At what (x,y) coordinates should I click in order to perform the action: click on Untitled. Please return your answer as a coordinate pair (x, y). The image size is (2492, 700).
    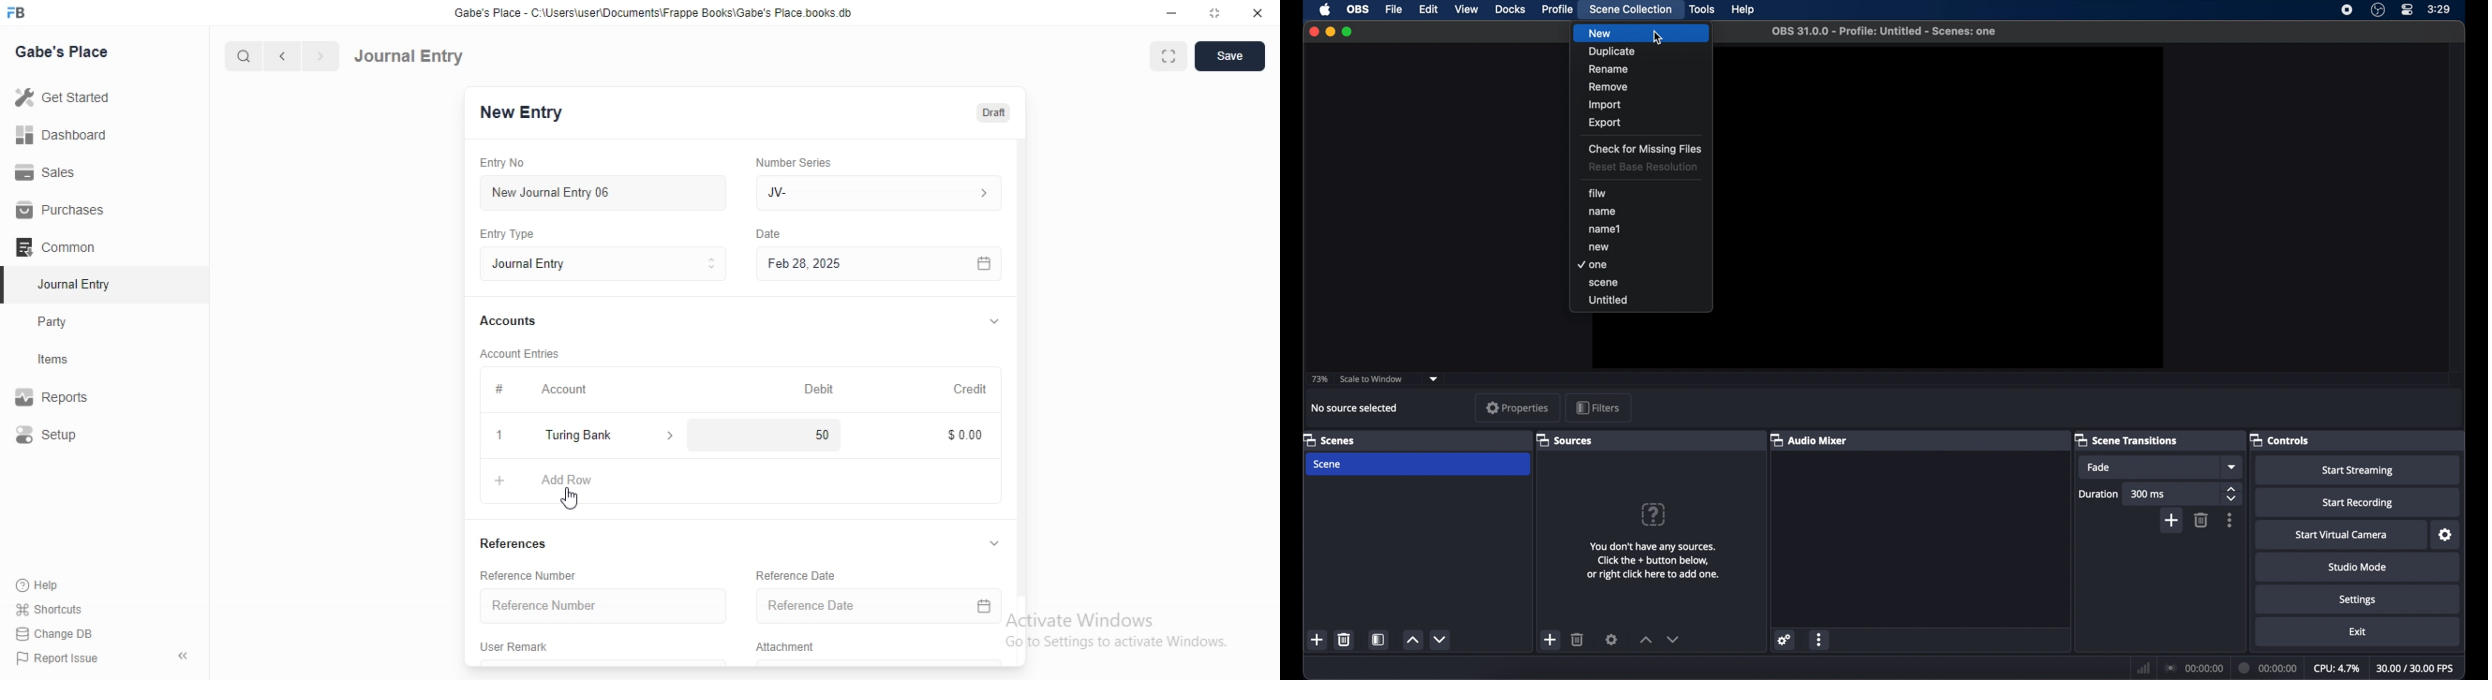
    Looking at the image, I should click on (1642, 302).